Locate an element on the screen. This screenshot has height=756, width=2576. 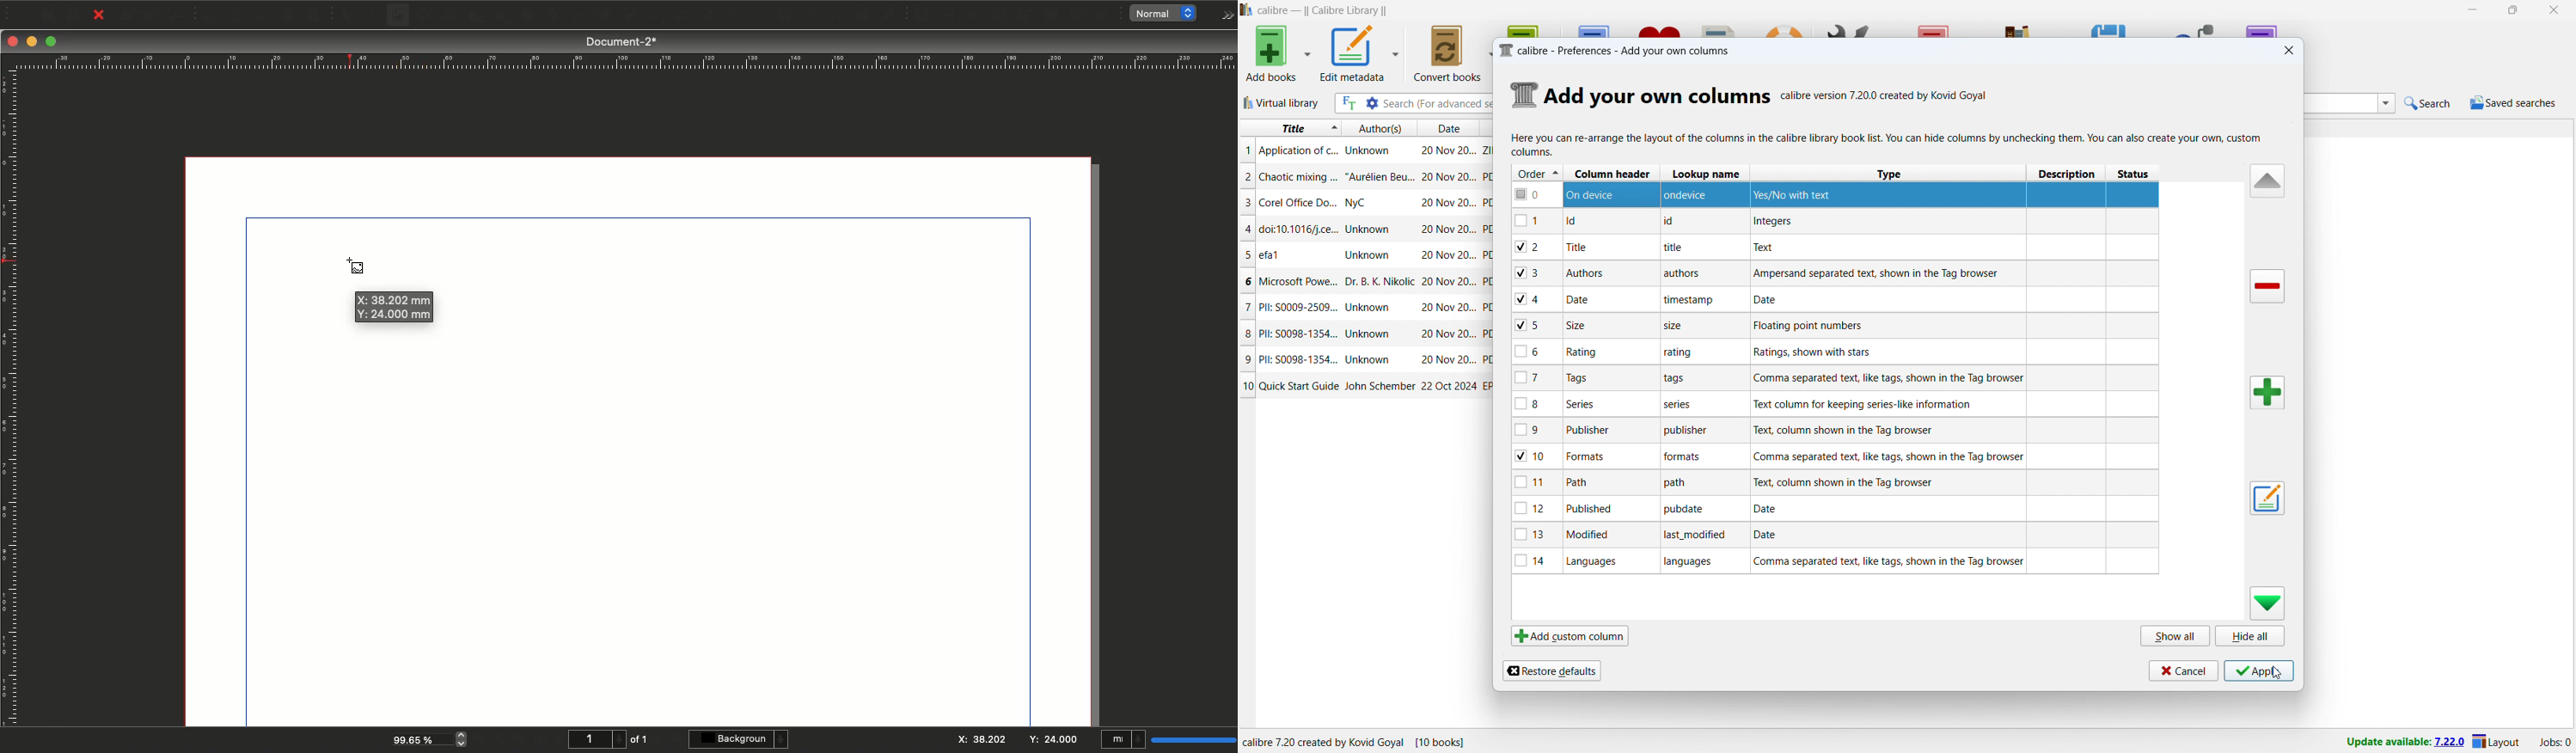
column header is located at coordinates (1610, 174).